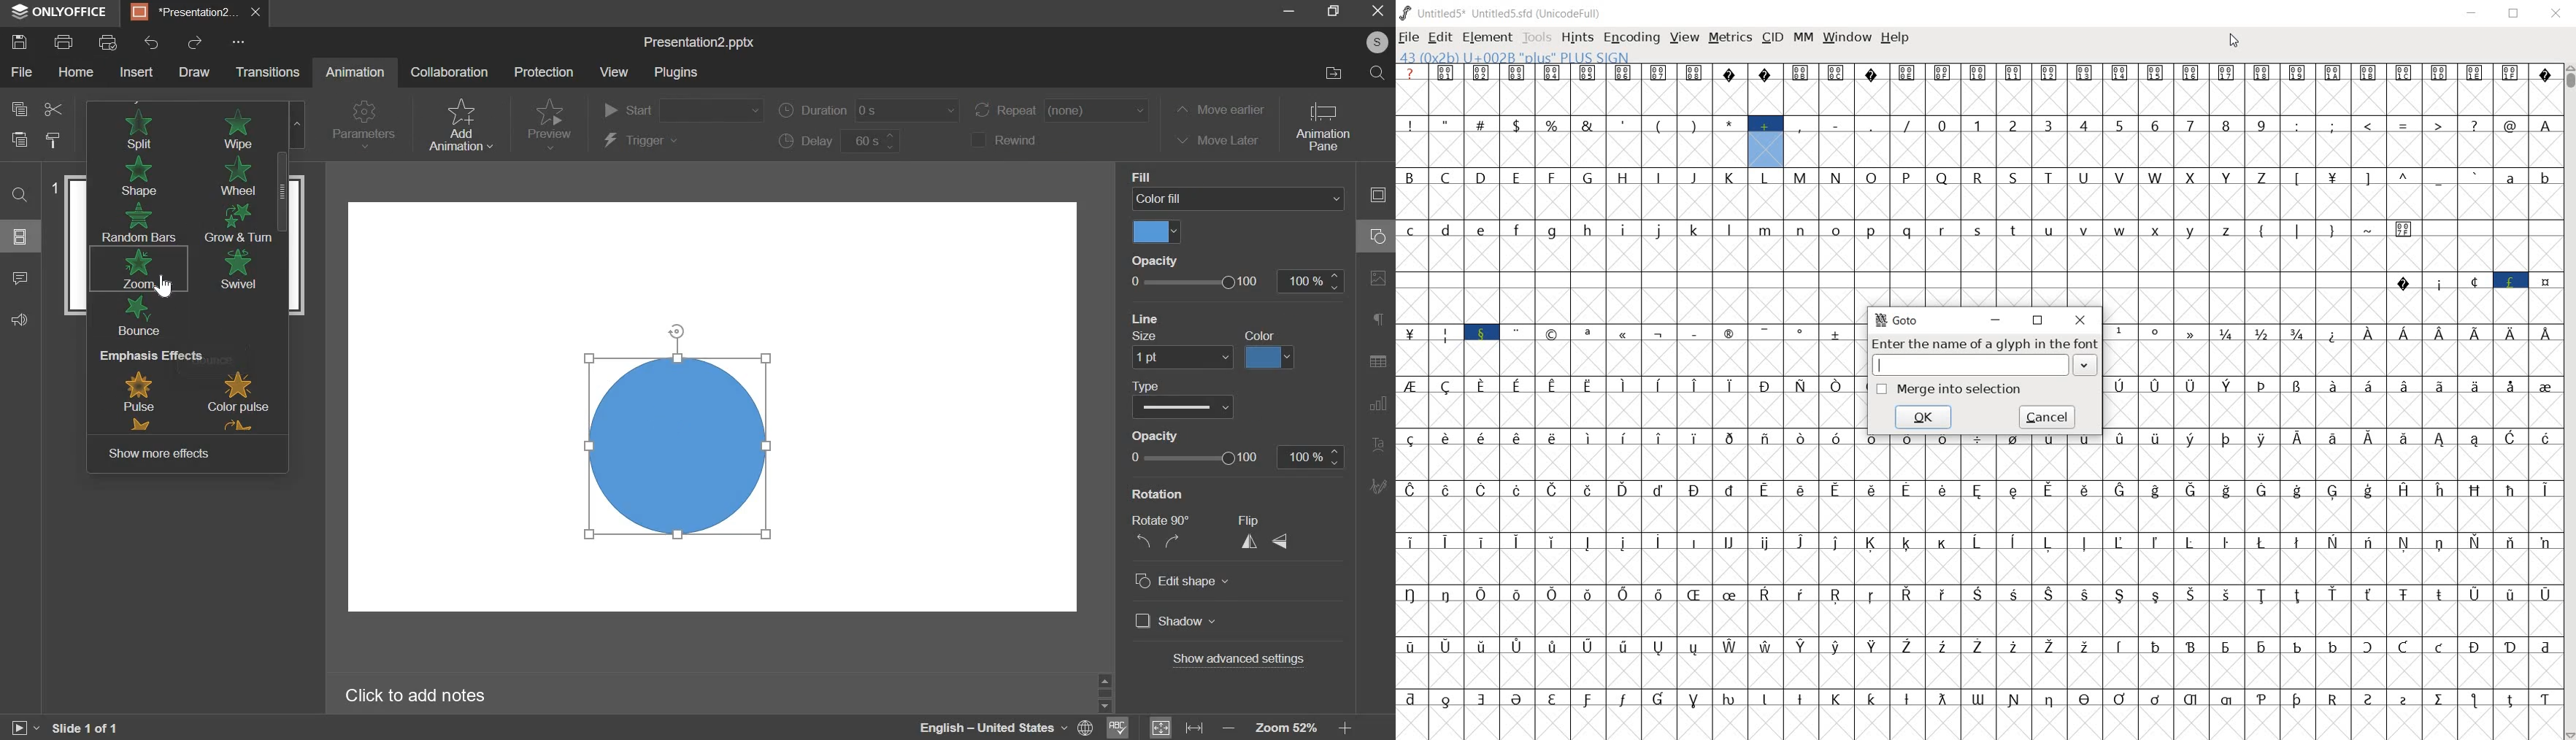  What do you see at coordinates (640, 141) in the screenshot?
I see `trigger` at bounding box center [640, 141].